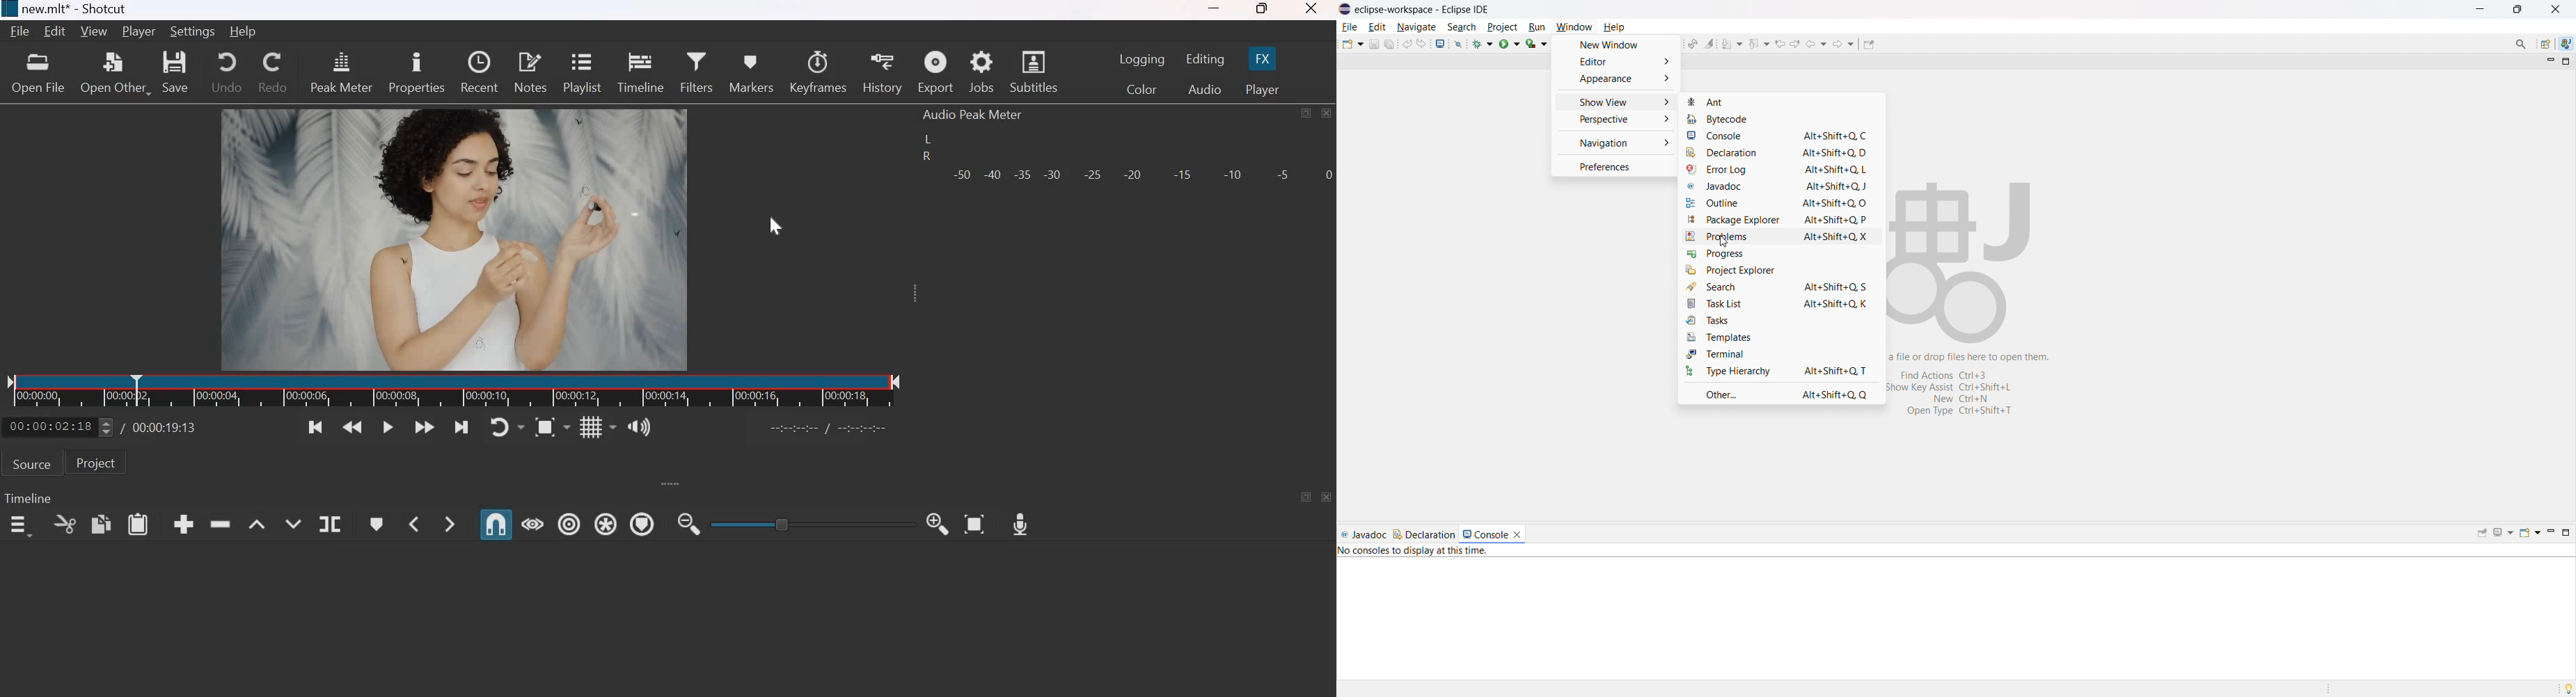 Image resolution: width=2576 pixels, height=700 pixels. Describe the element at coordinates (2567, 60) in the screenshot. I see `maximize` at that location.